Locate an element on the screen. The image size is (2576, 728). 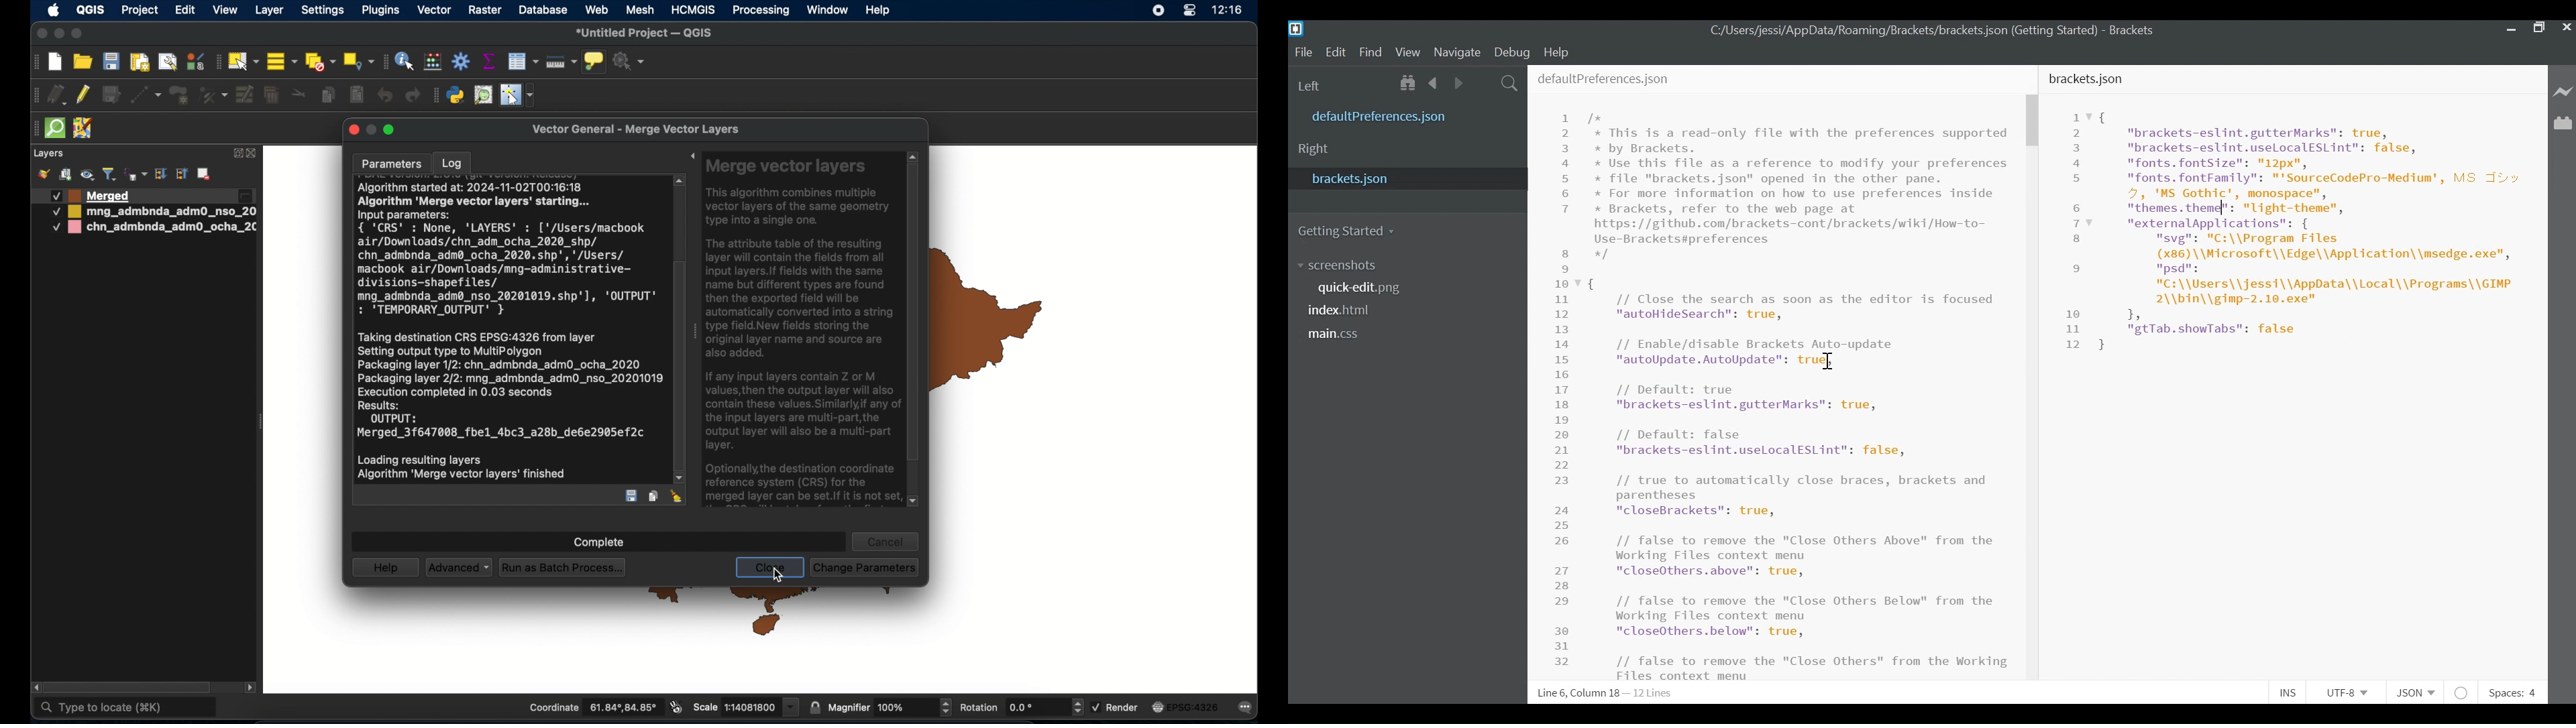
undo is located at coordinates (386, 95).